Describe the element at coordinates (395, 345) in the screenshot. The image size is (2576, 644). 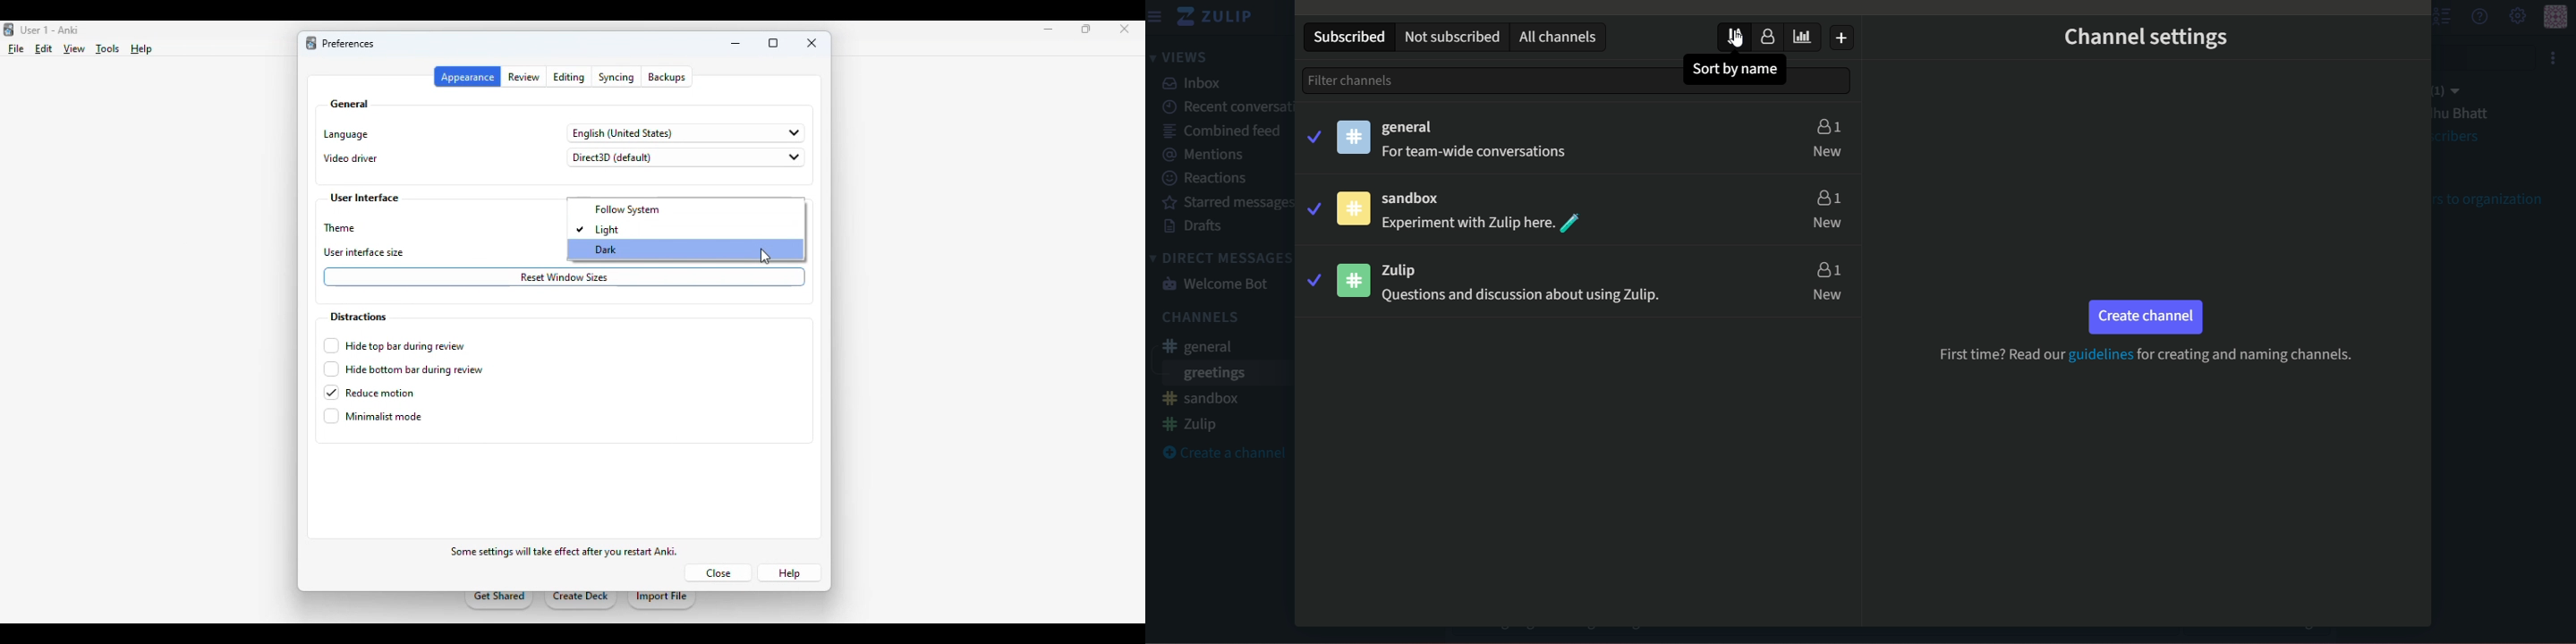
I see `hide top bar during review` at that location.